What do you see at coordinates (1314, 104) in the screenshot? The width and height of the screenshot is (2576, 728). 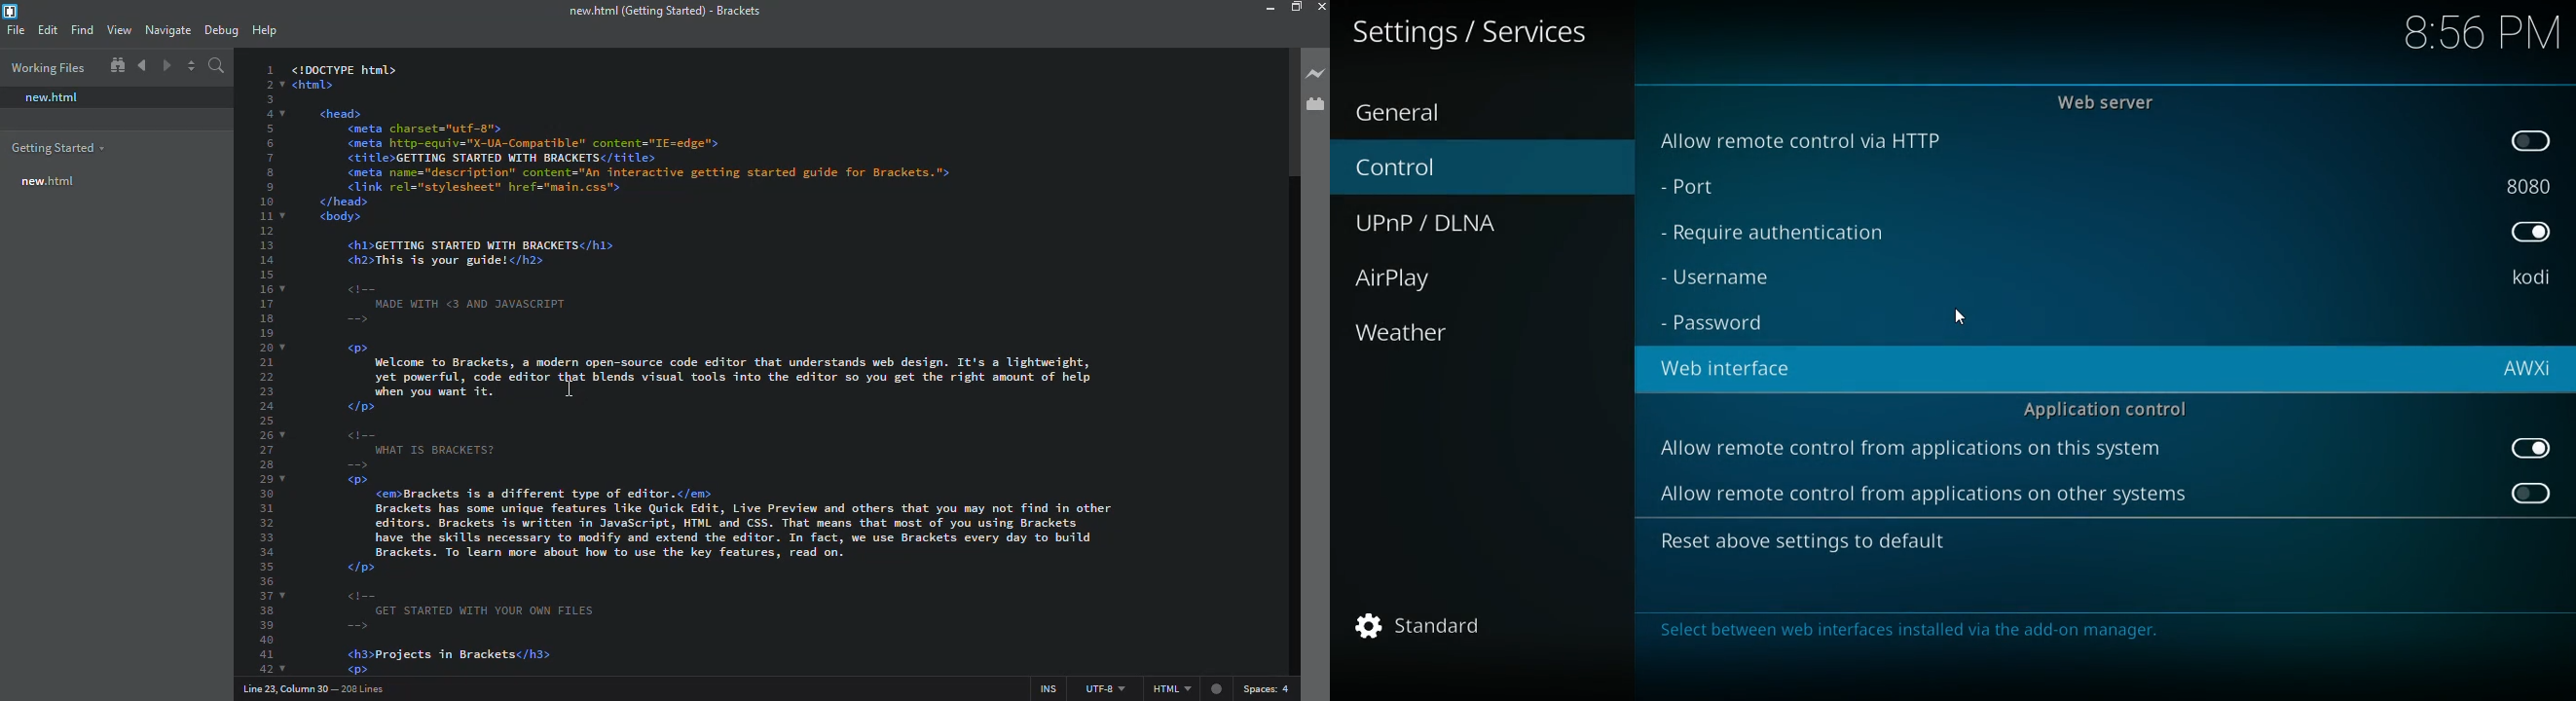 I see `extension manager` at bounding box center [1314, 104].